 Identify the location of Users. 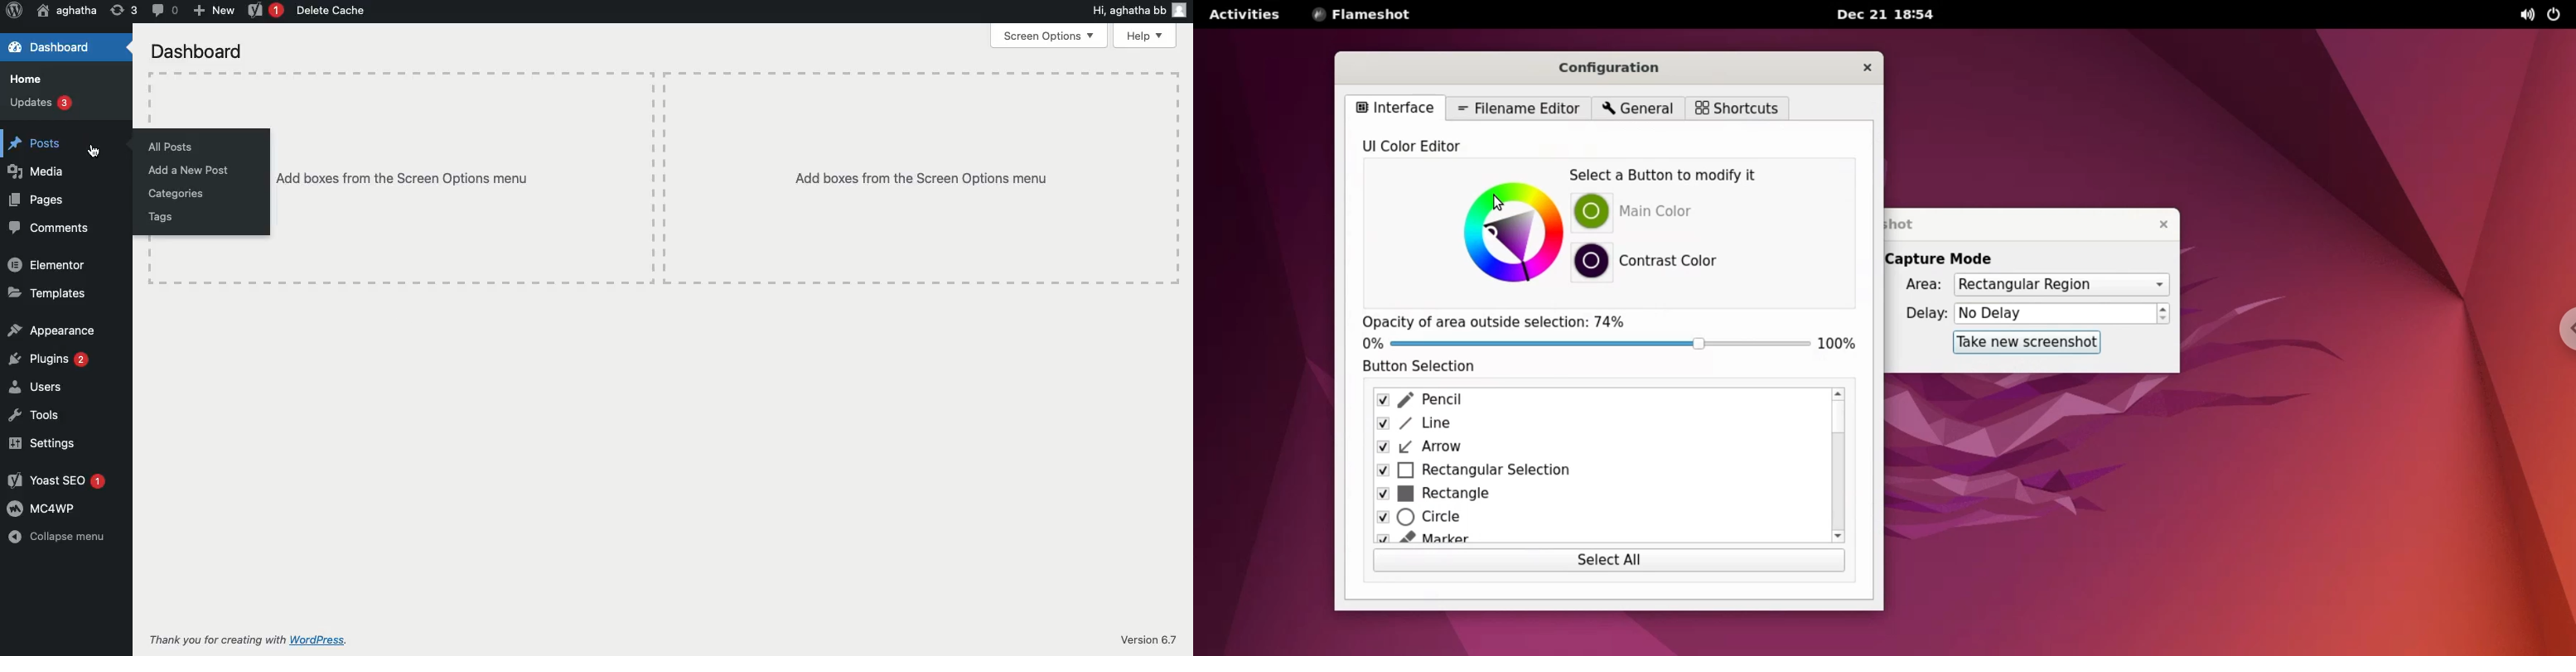
(38, 386).